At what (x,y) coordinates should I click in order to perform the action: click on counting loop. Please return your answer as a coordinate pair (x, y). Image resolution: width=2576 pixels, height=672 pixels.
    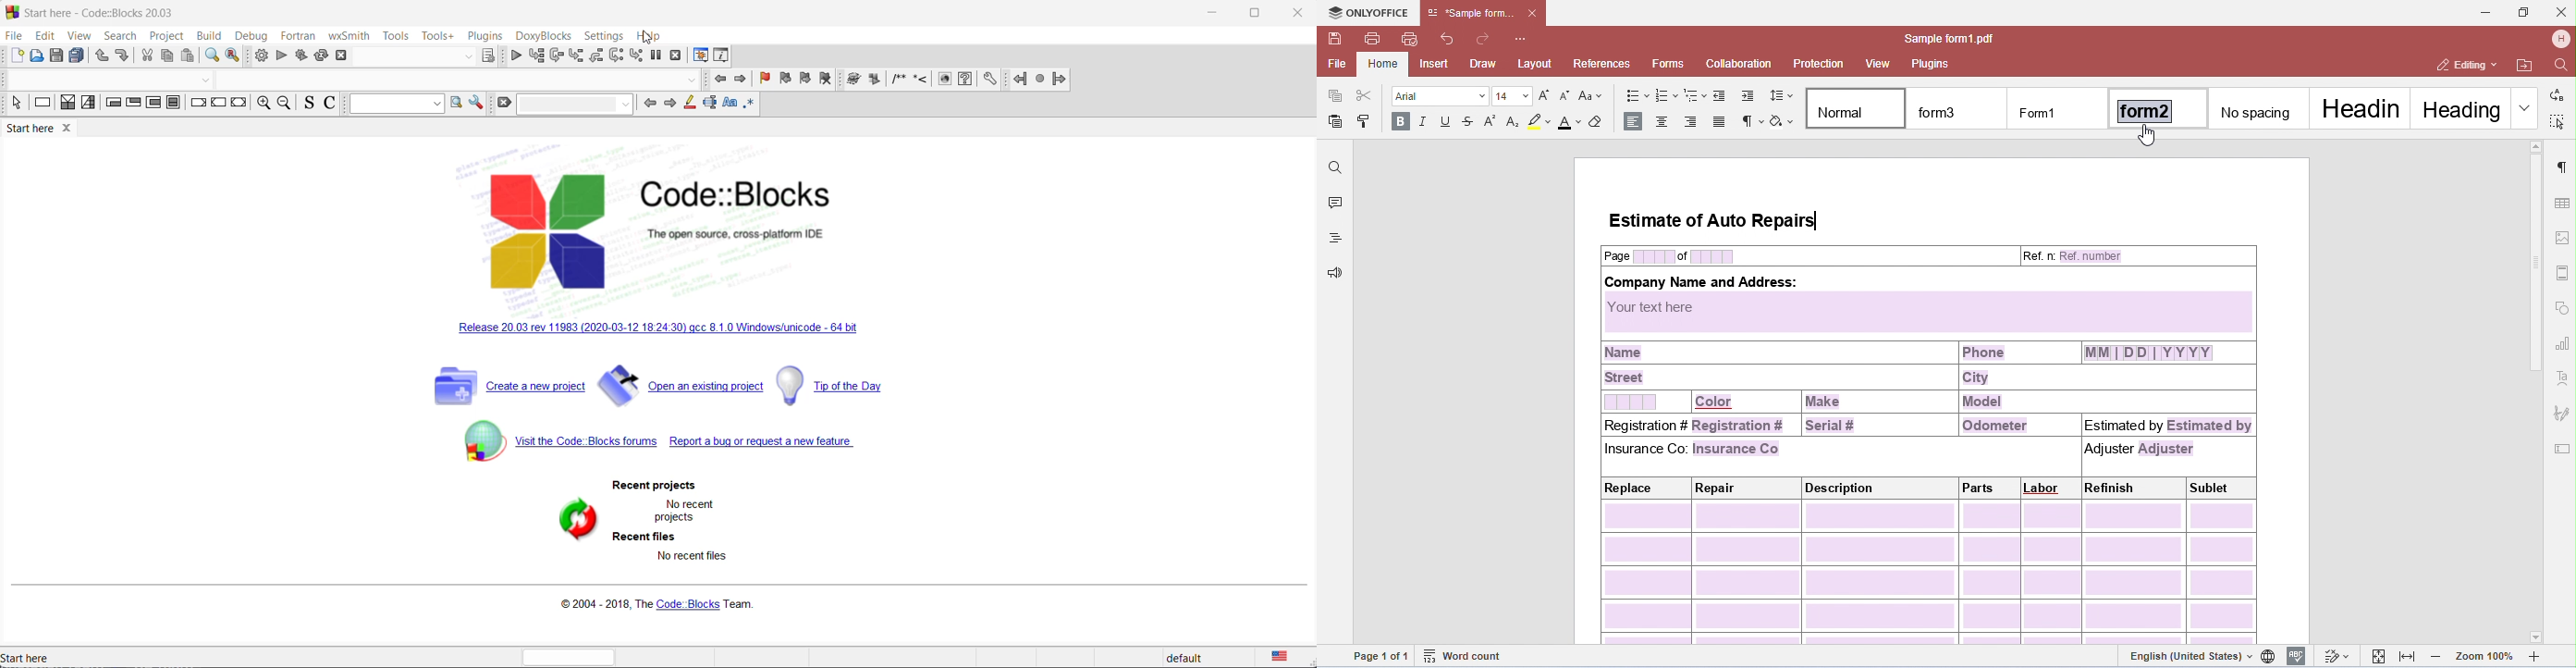
    Looking at the image, I should click on (153, 106).